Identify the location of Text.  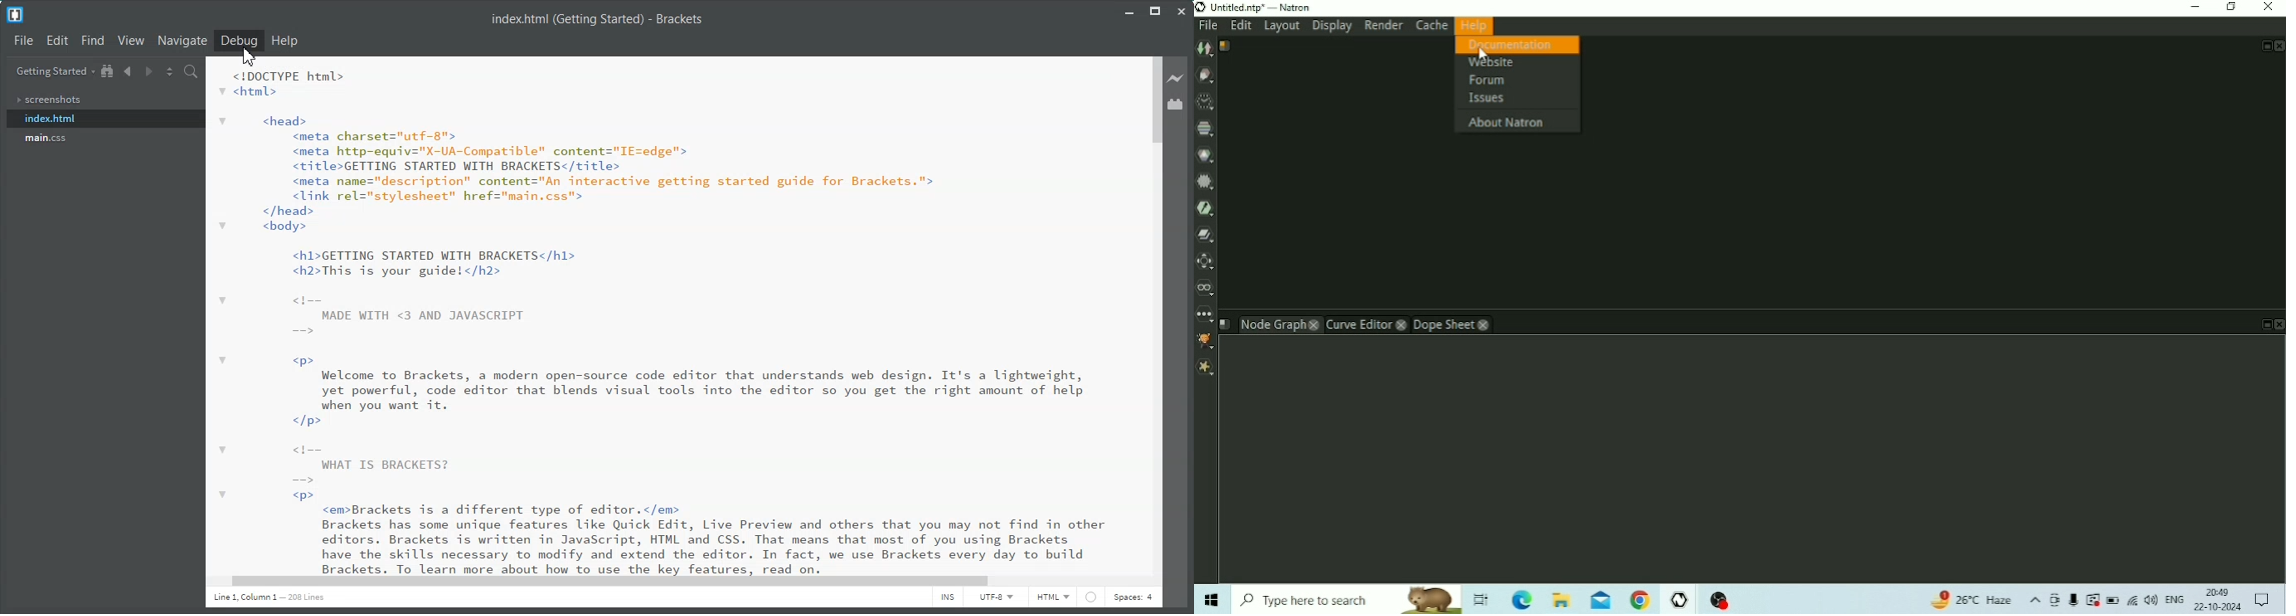
(655, 314).